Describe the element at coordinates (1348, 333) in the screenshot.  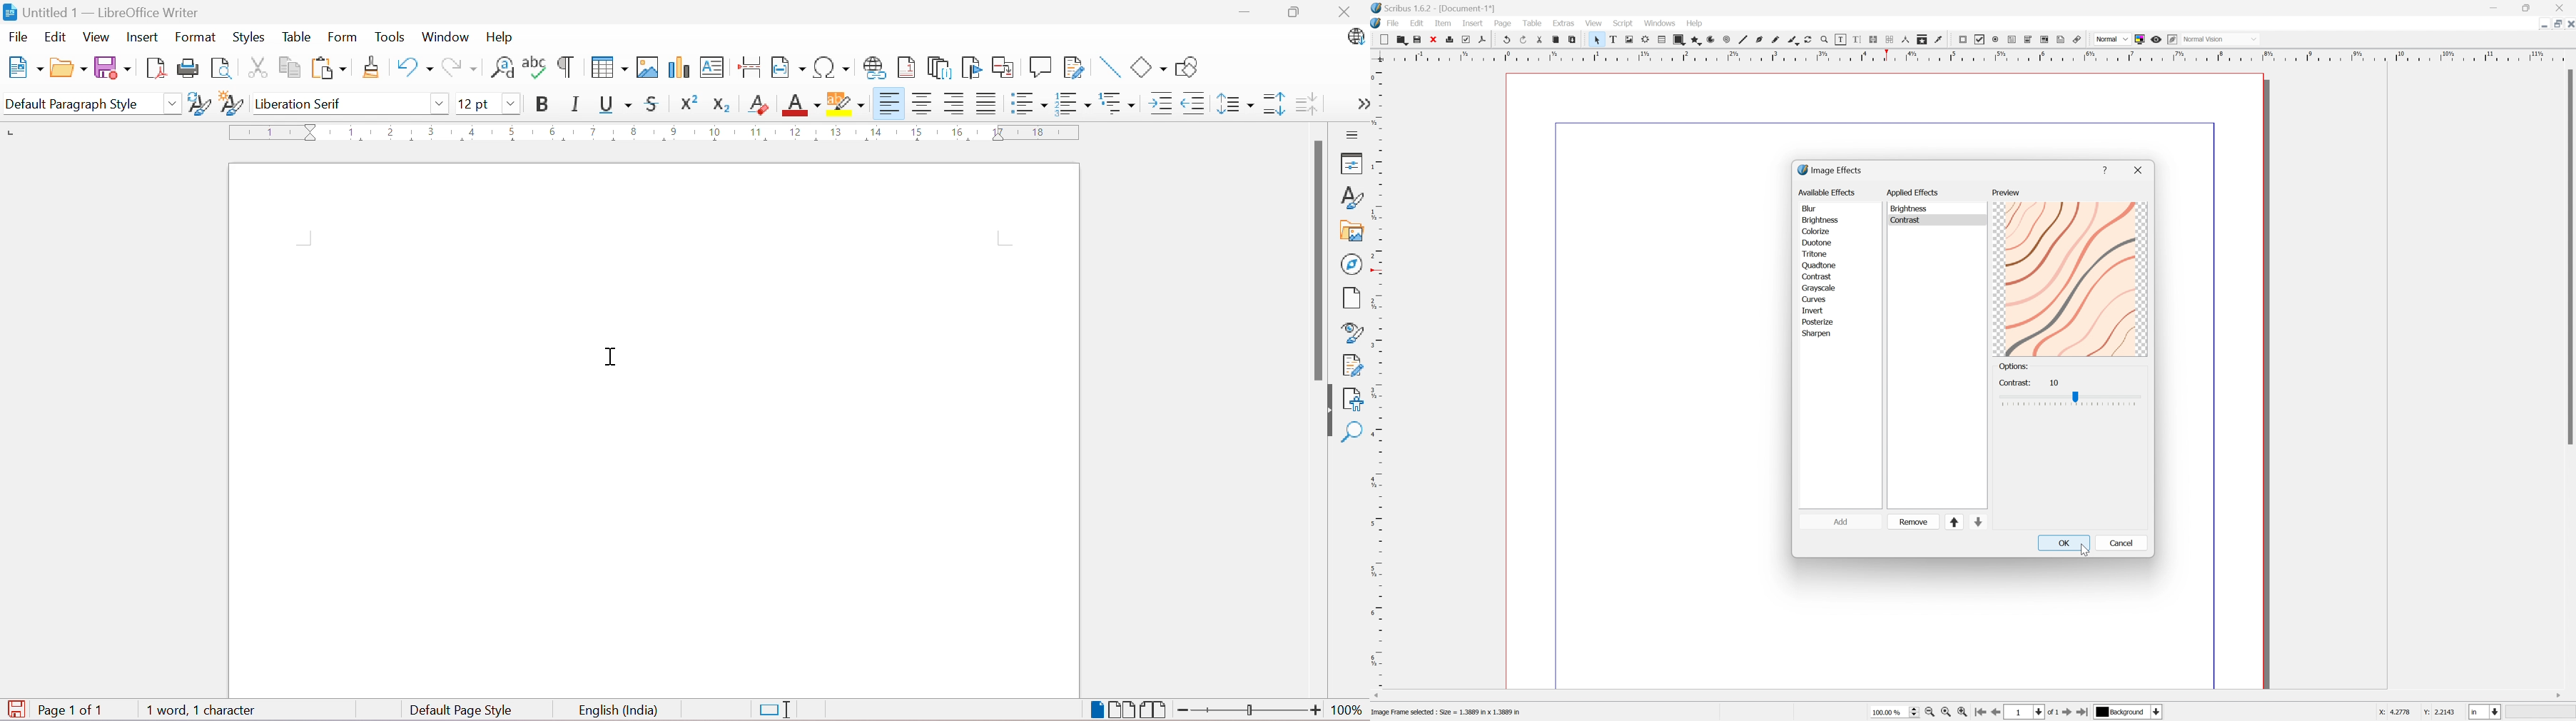
I see `Style Inspector` at that location.